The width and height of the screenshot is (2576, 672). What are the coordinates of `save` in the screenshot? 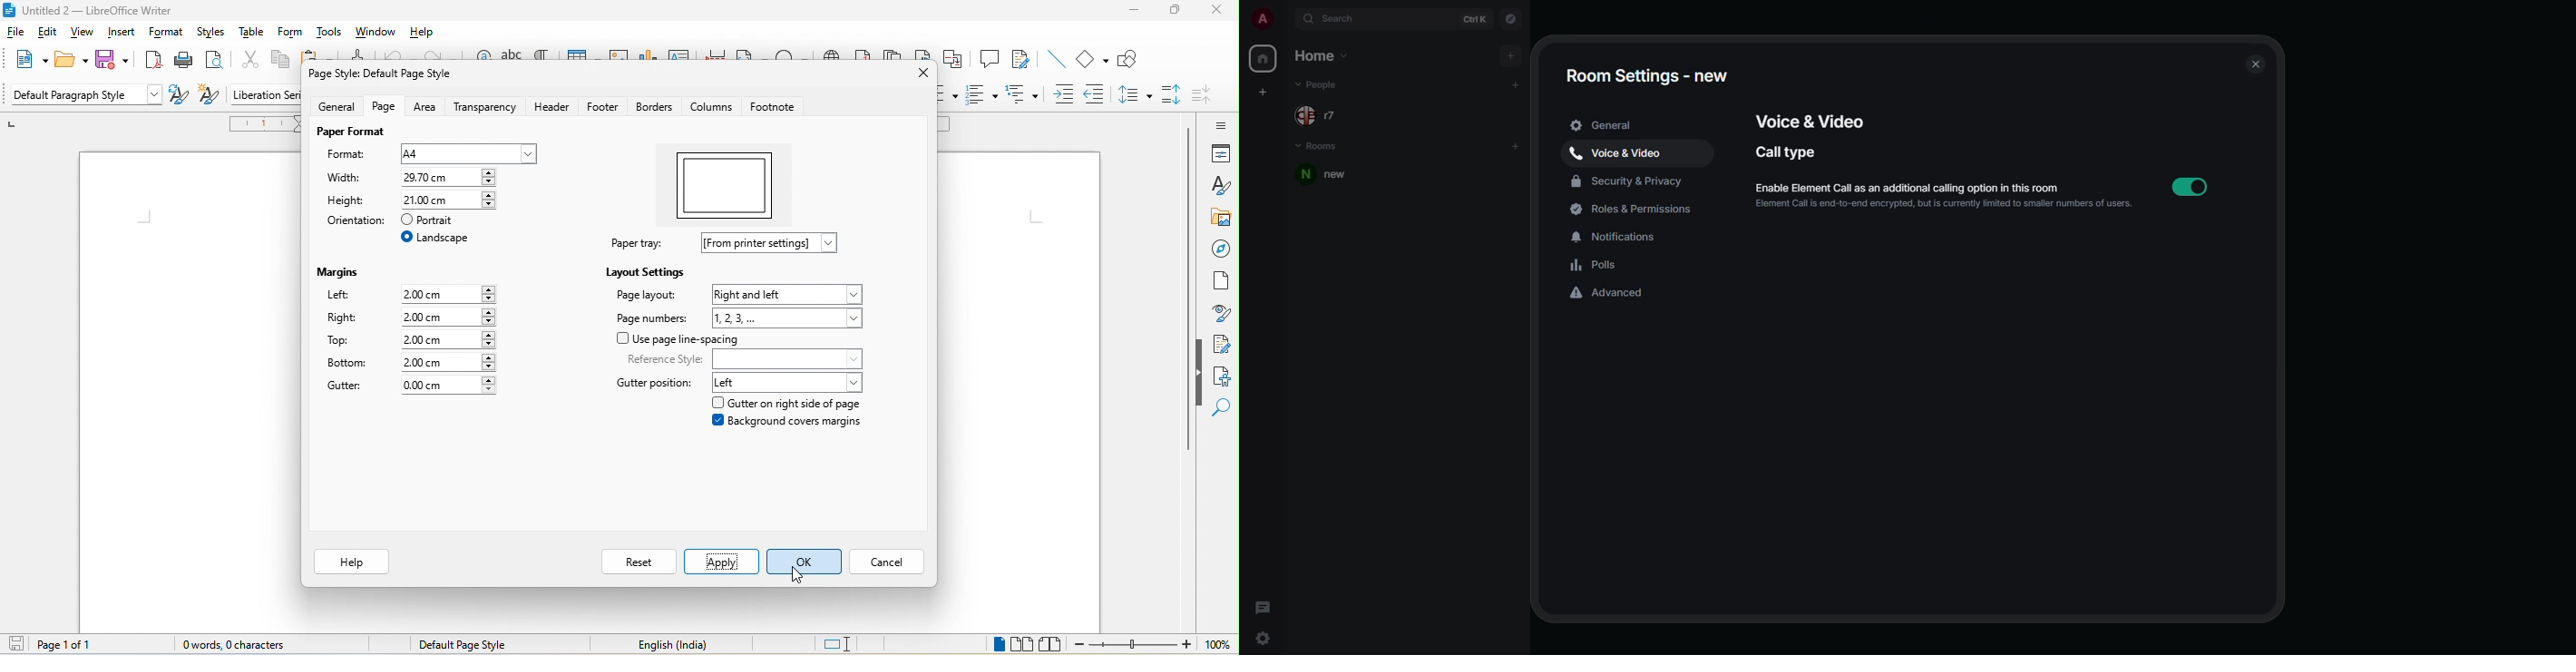 It's located at (112, 60).